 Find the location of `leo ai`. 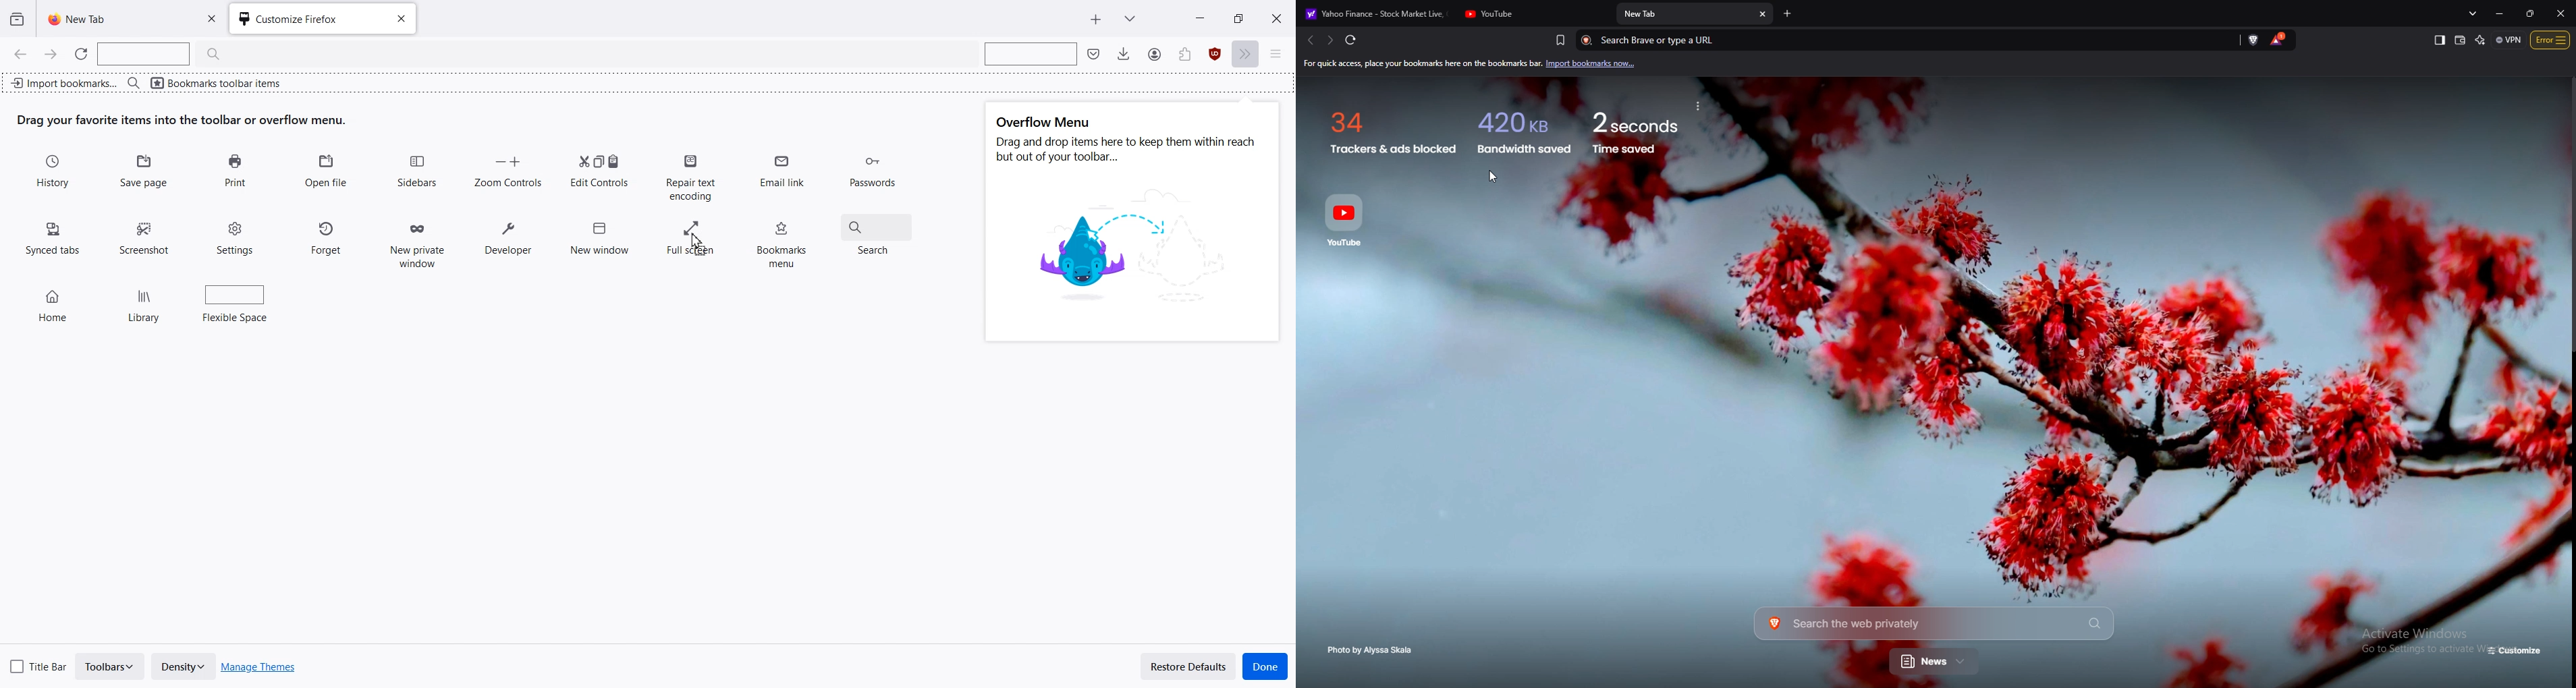

leo ai is located at coordinates (2481, 40).